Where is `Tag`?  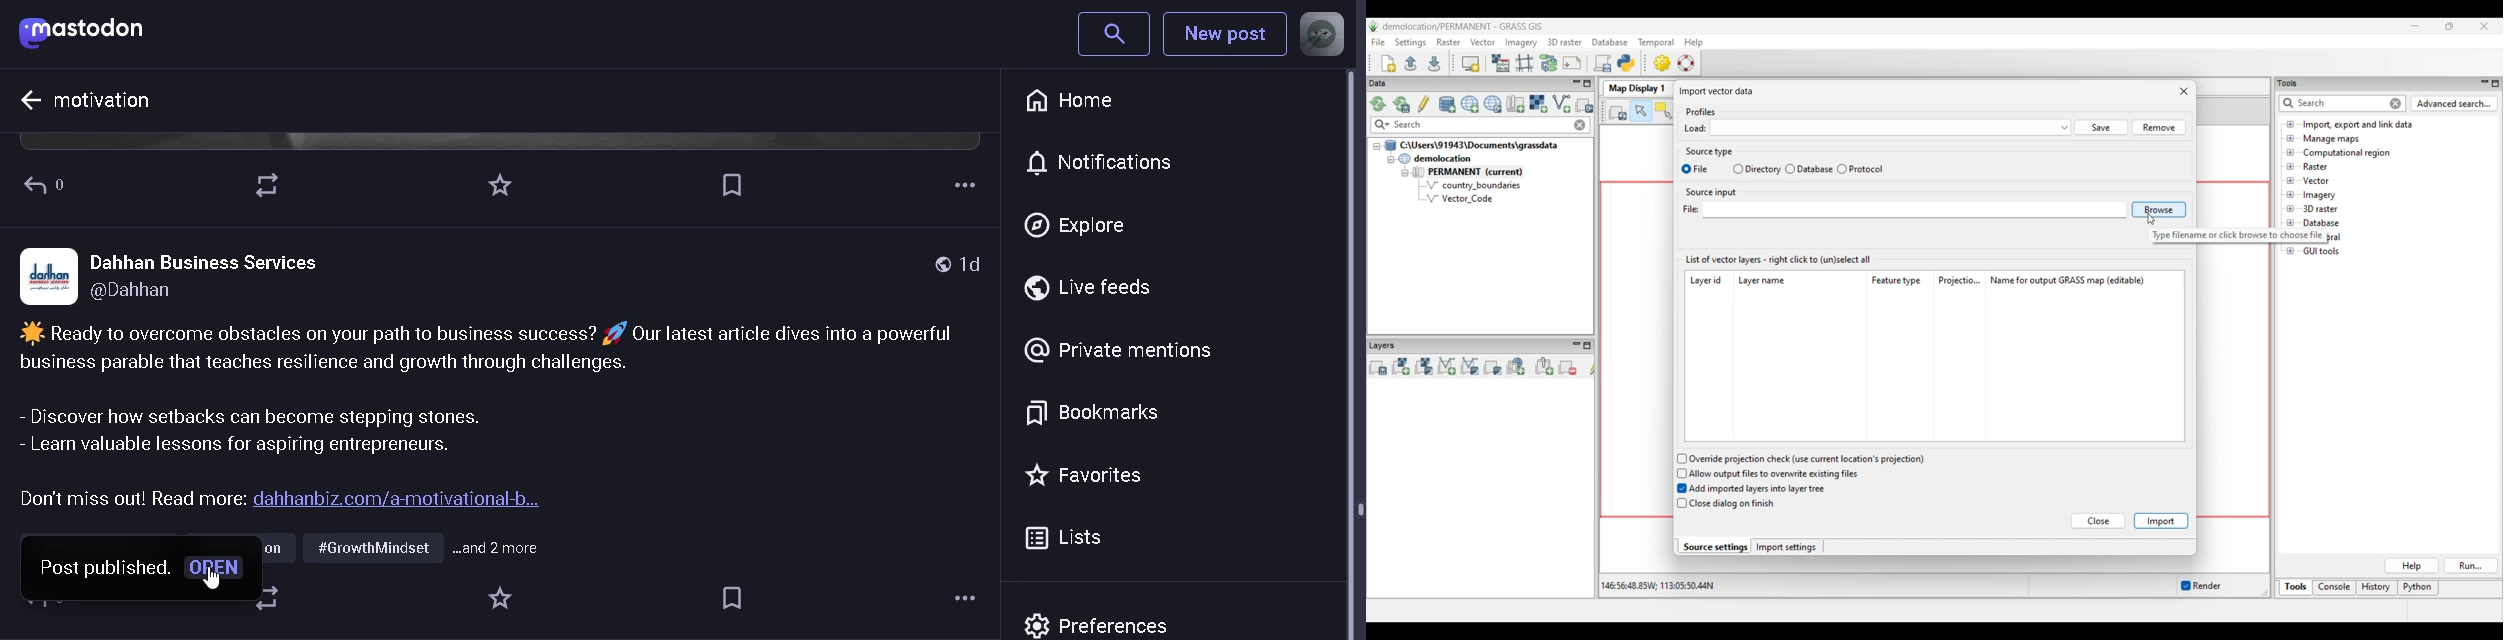 Tag is located at coordinates (732, 184).